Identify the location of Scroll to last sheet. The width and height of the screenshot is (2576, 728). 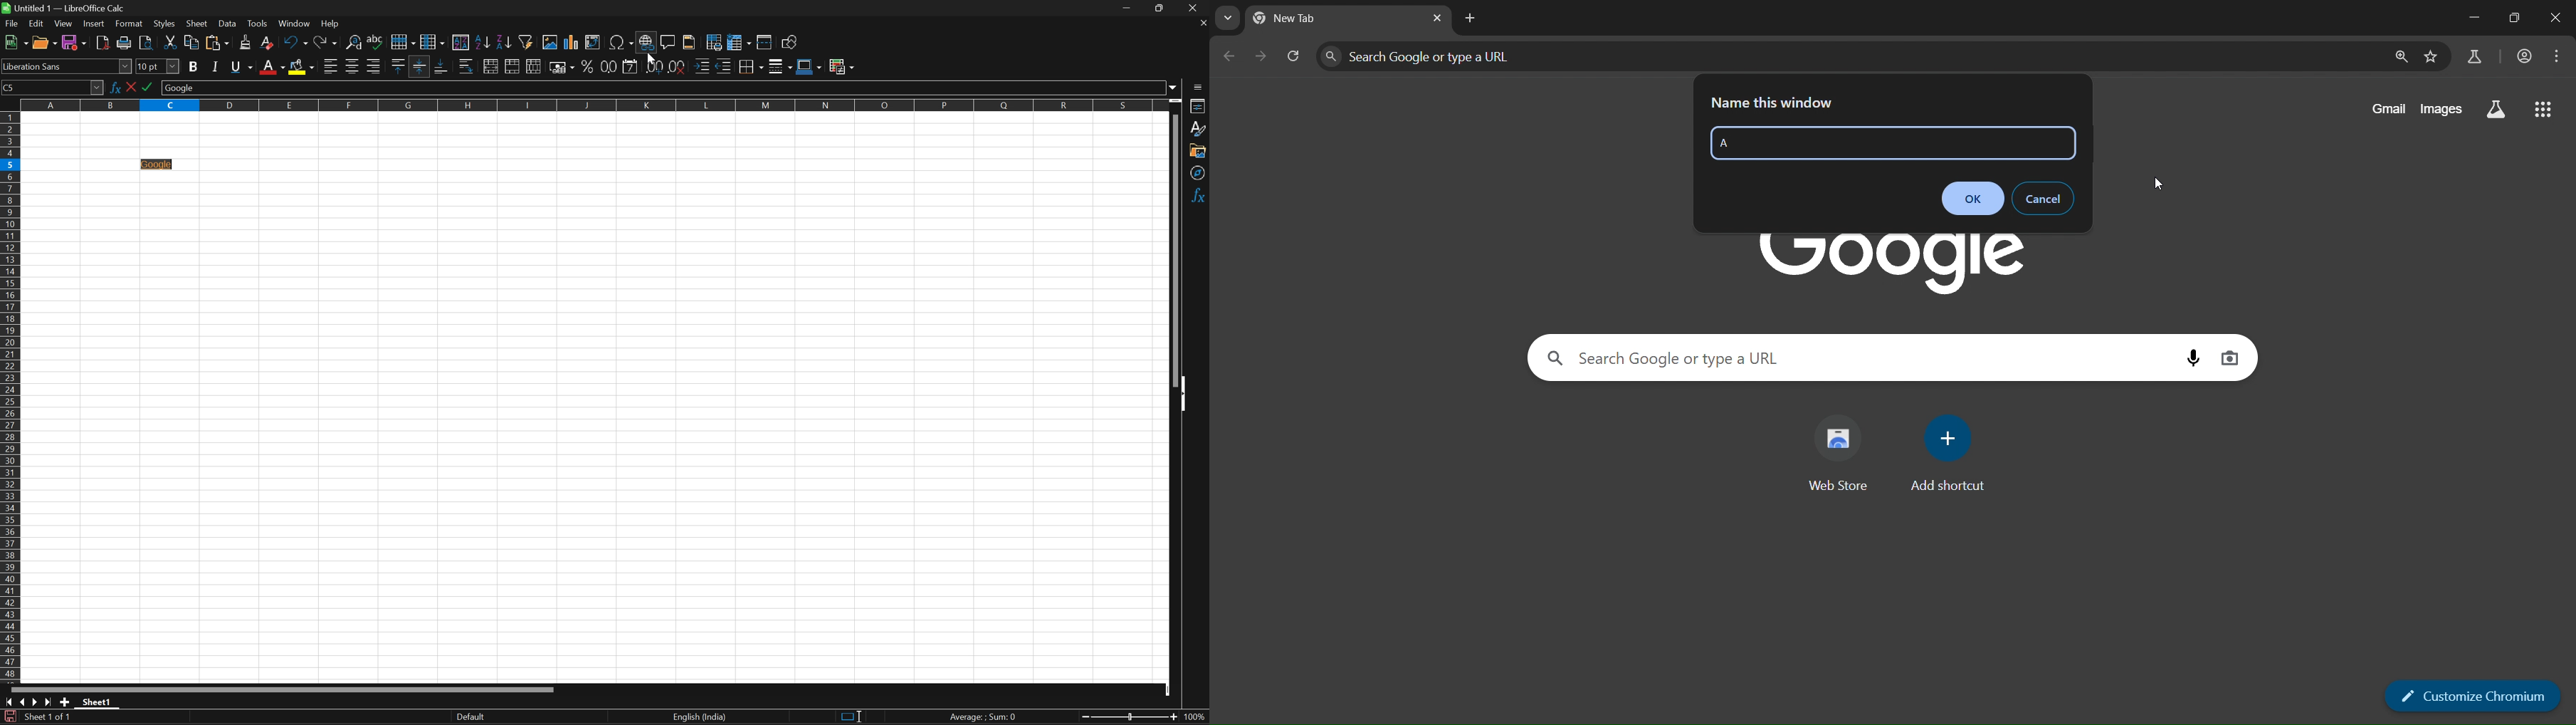
(47, 704).